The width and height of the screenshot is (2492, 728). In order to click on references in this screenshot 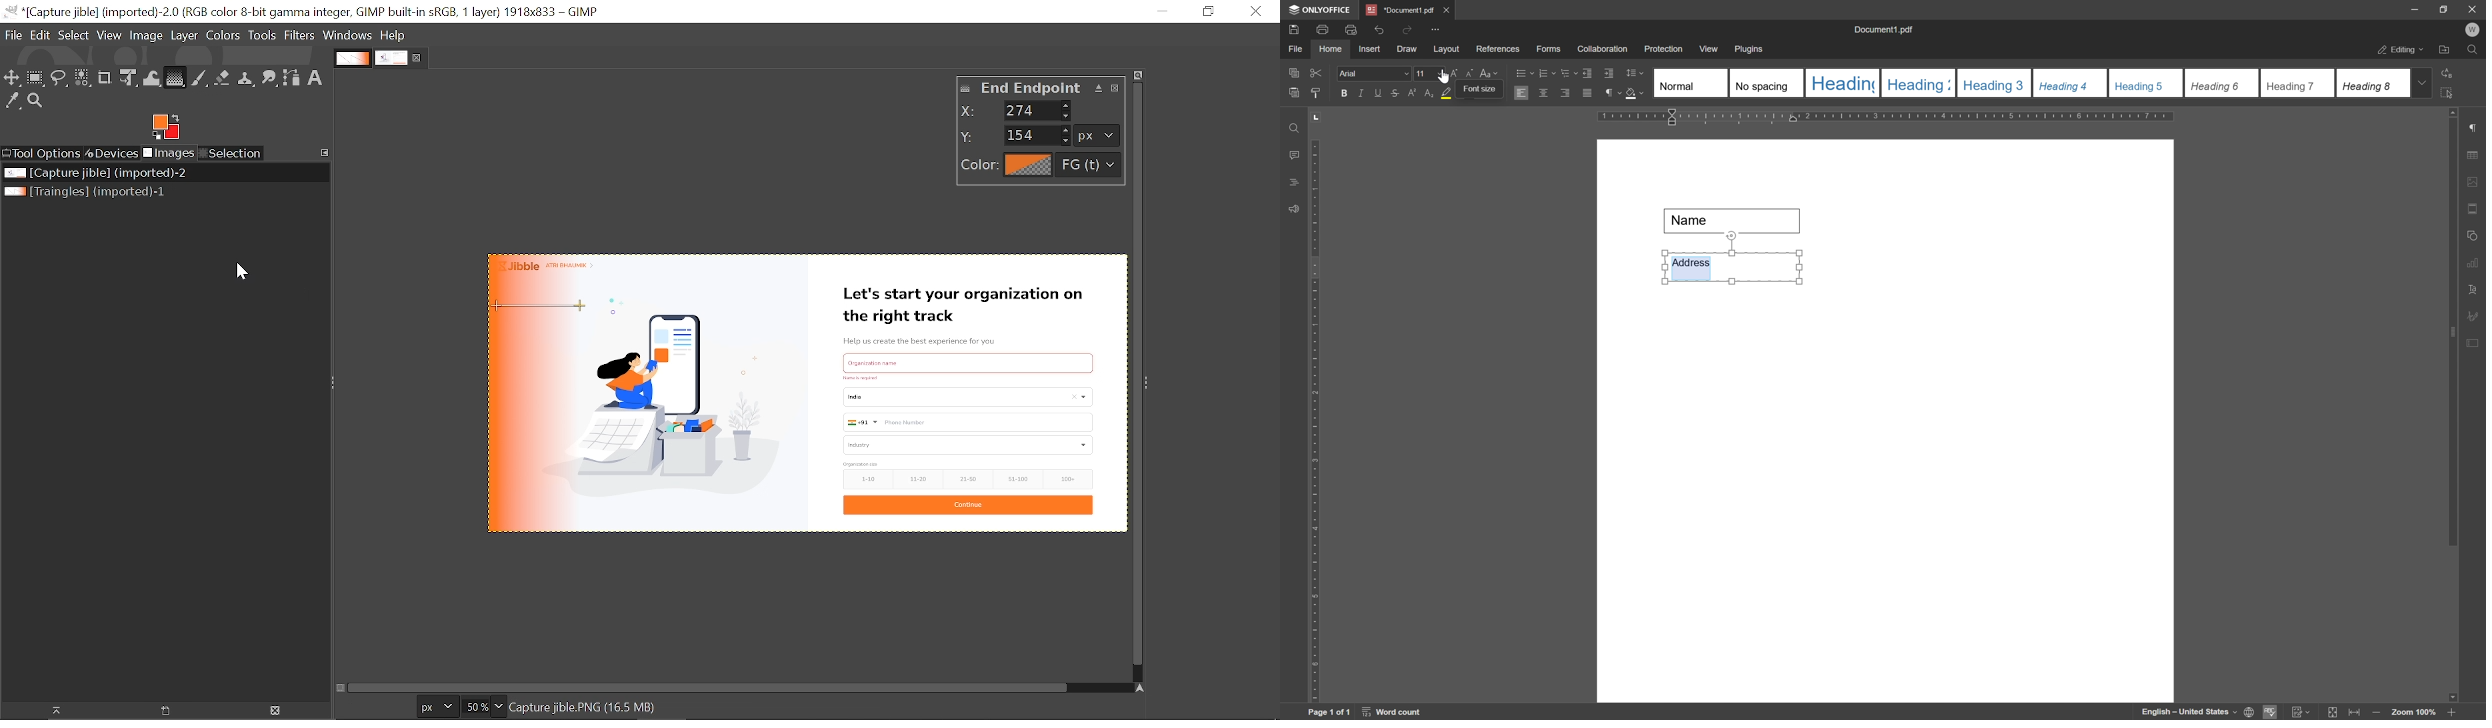, I will do `click(1497, 49)`.